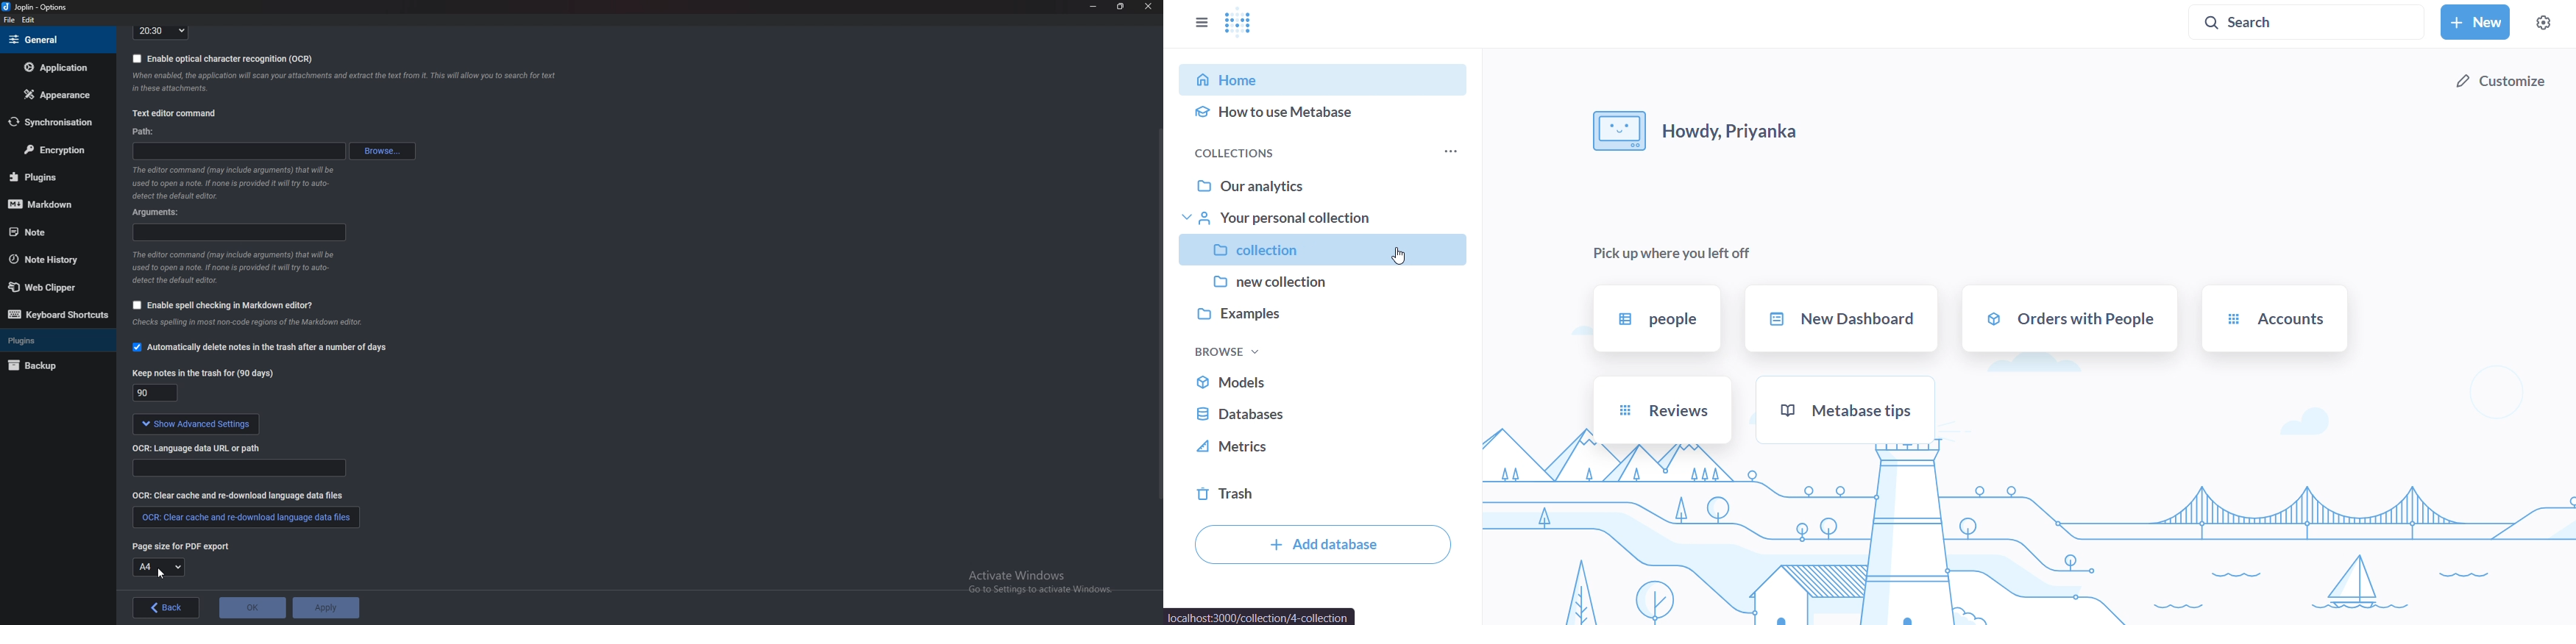 The image size is (2576, 644). What do you see at coordinates (253, 608) in the screenshot?
I see `ok` at bounding box center [253, 608].